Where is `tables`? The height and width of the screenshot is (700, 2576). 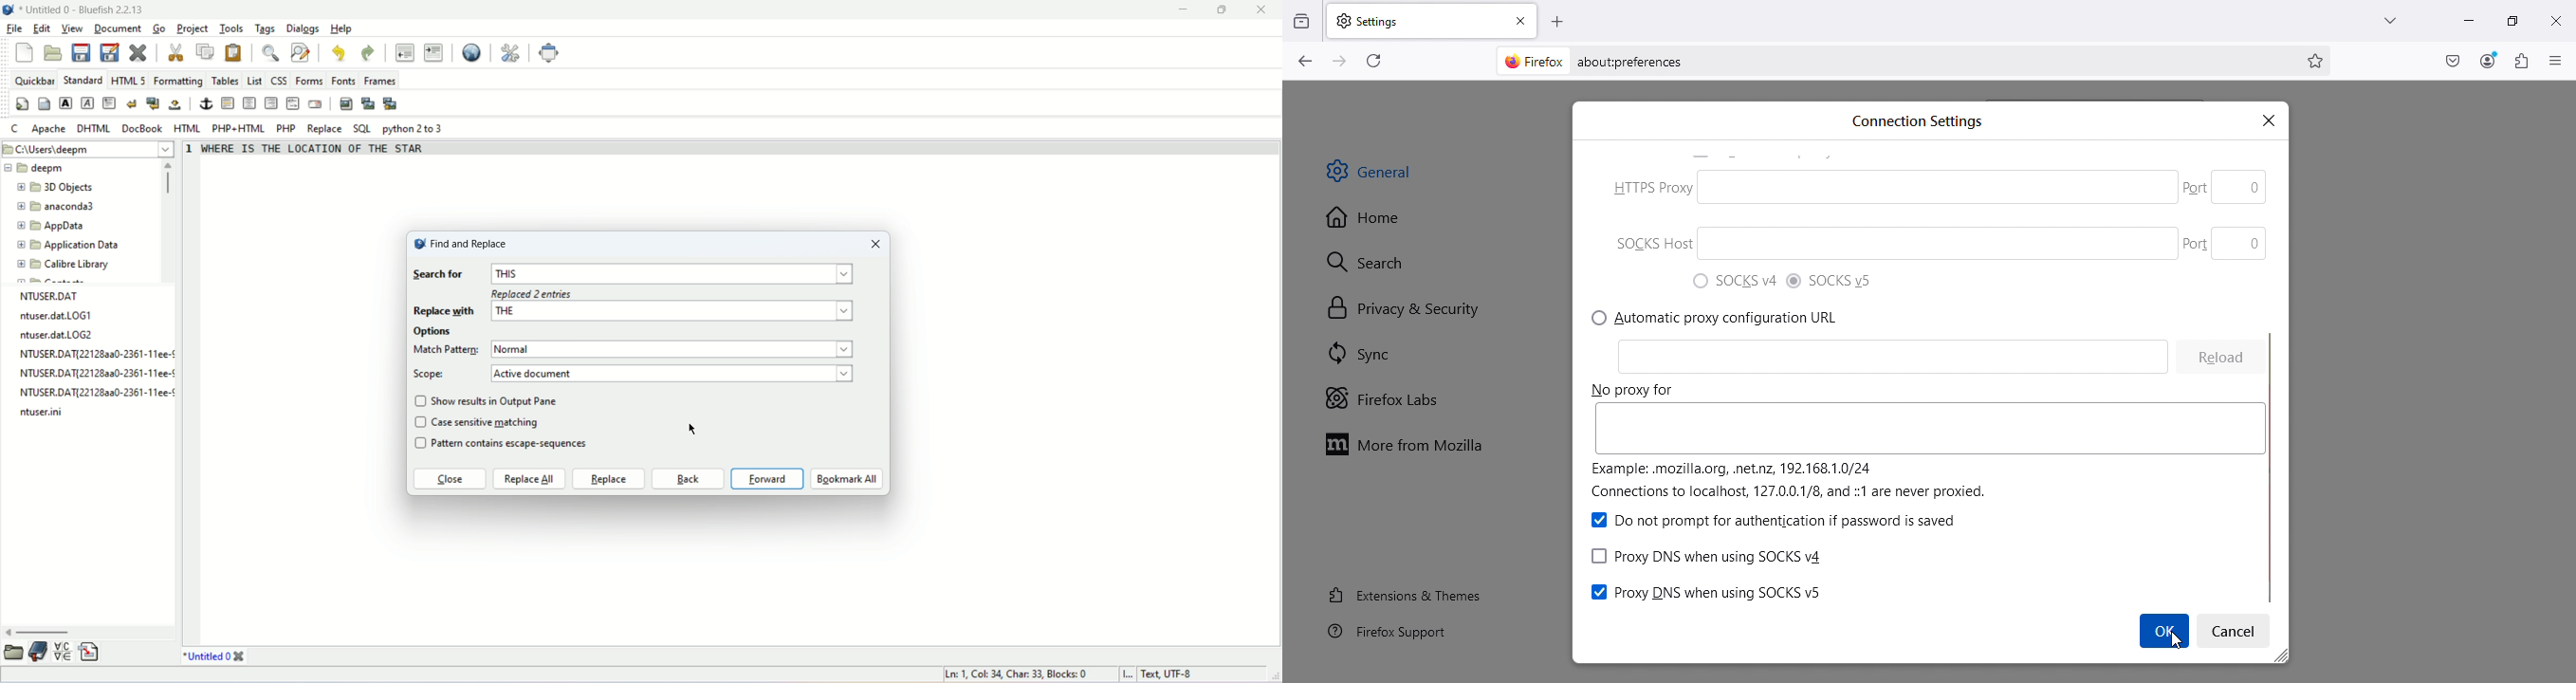
tables is located at coordinates (225, 82).